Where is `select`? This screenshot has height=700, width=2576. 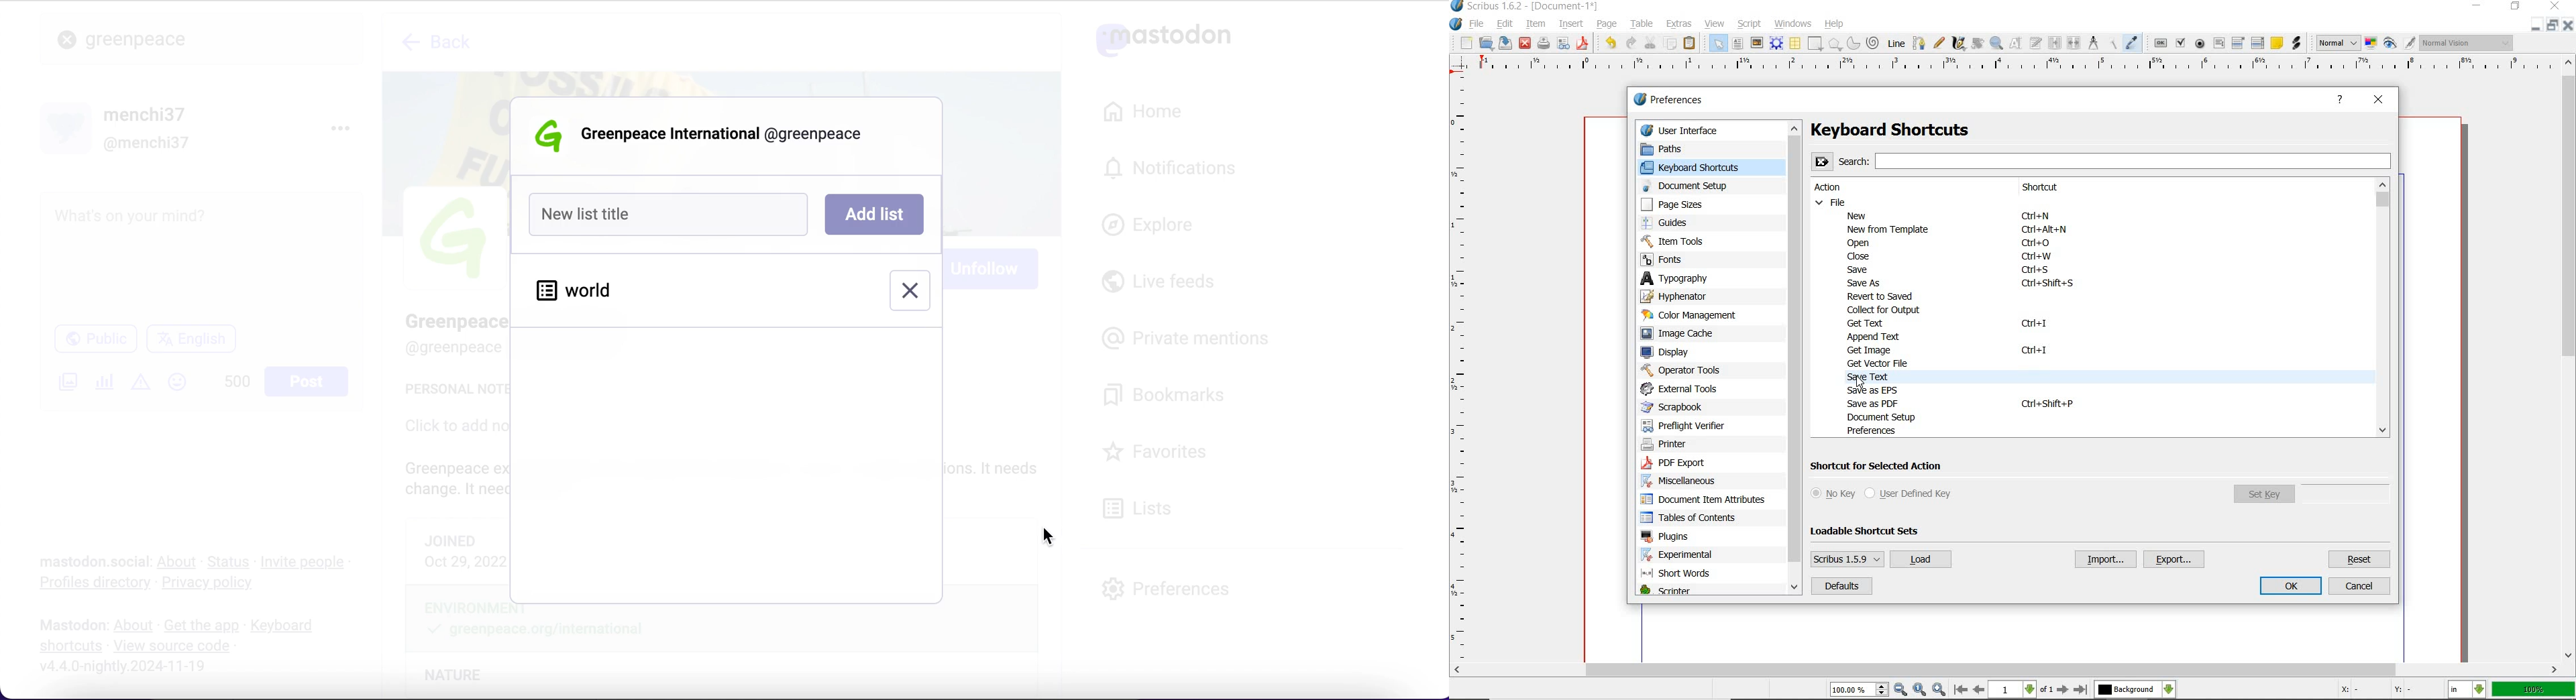
select is located at coordinates (1719, 46).